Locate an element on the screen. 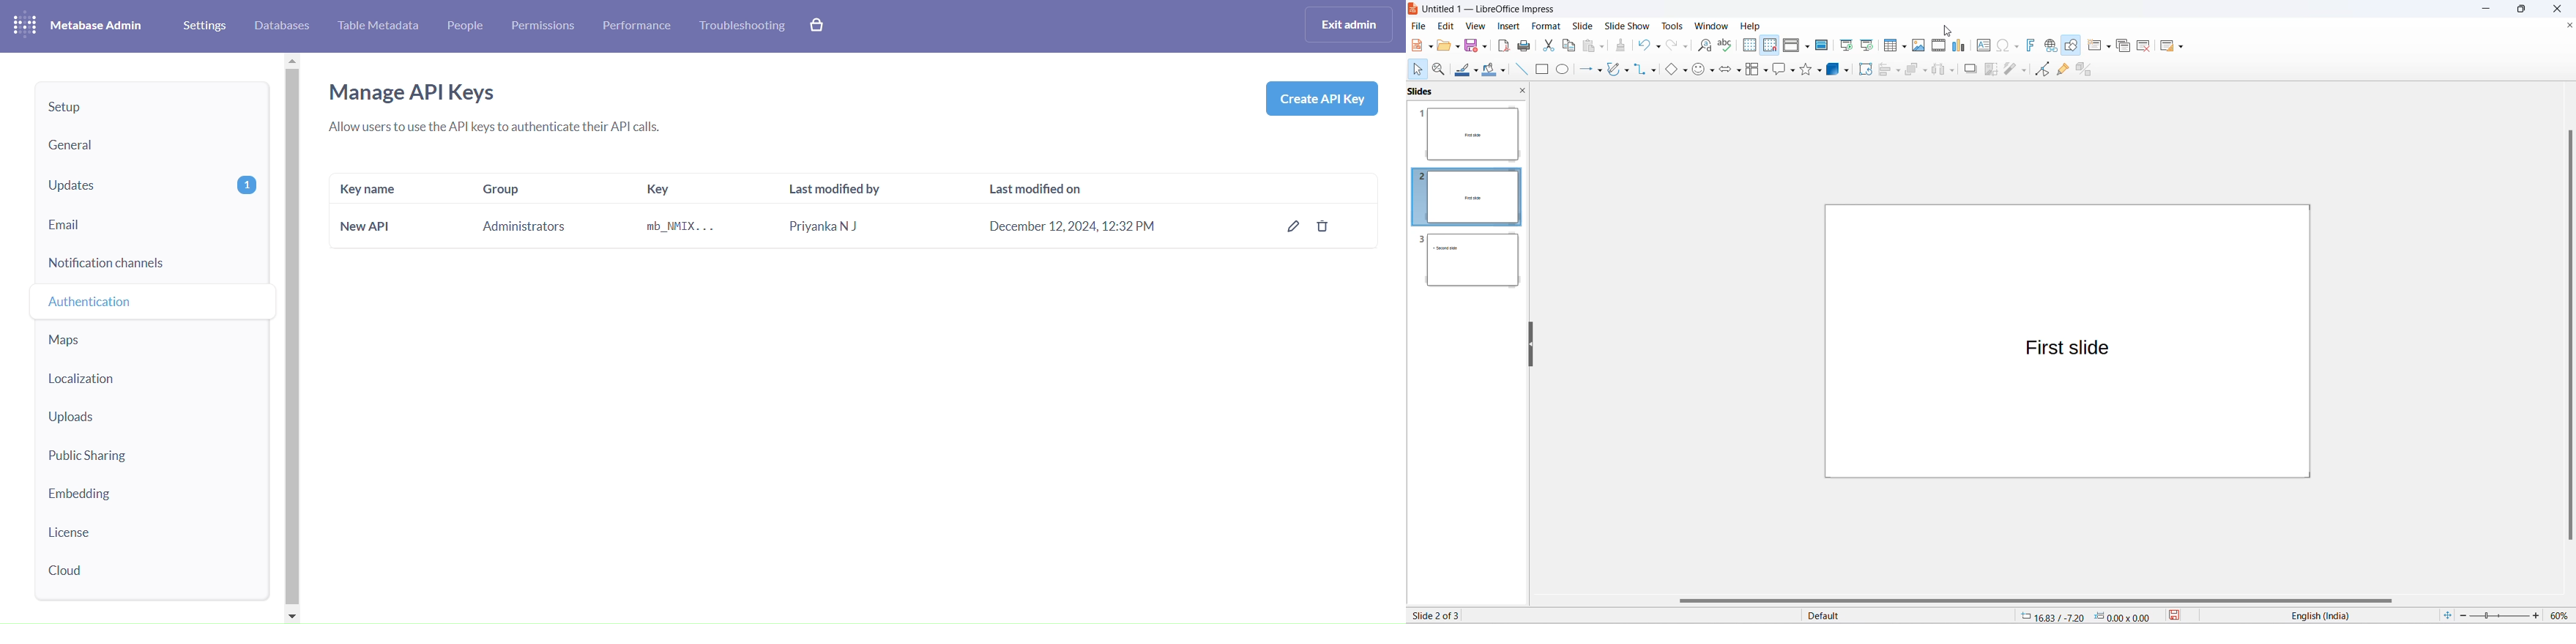 The height and width of the screenshot is (644, 2576). slides with slide number is located at coordinates (1466, 201).